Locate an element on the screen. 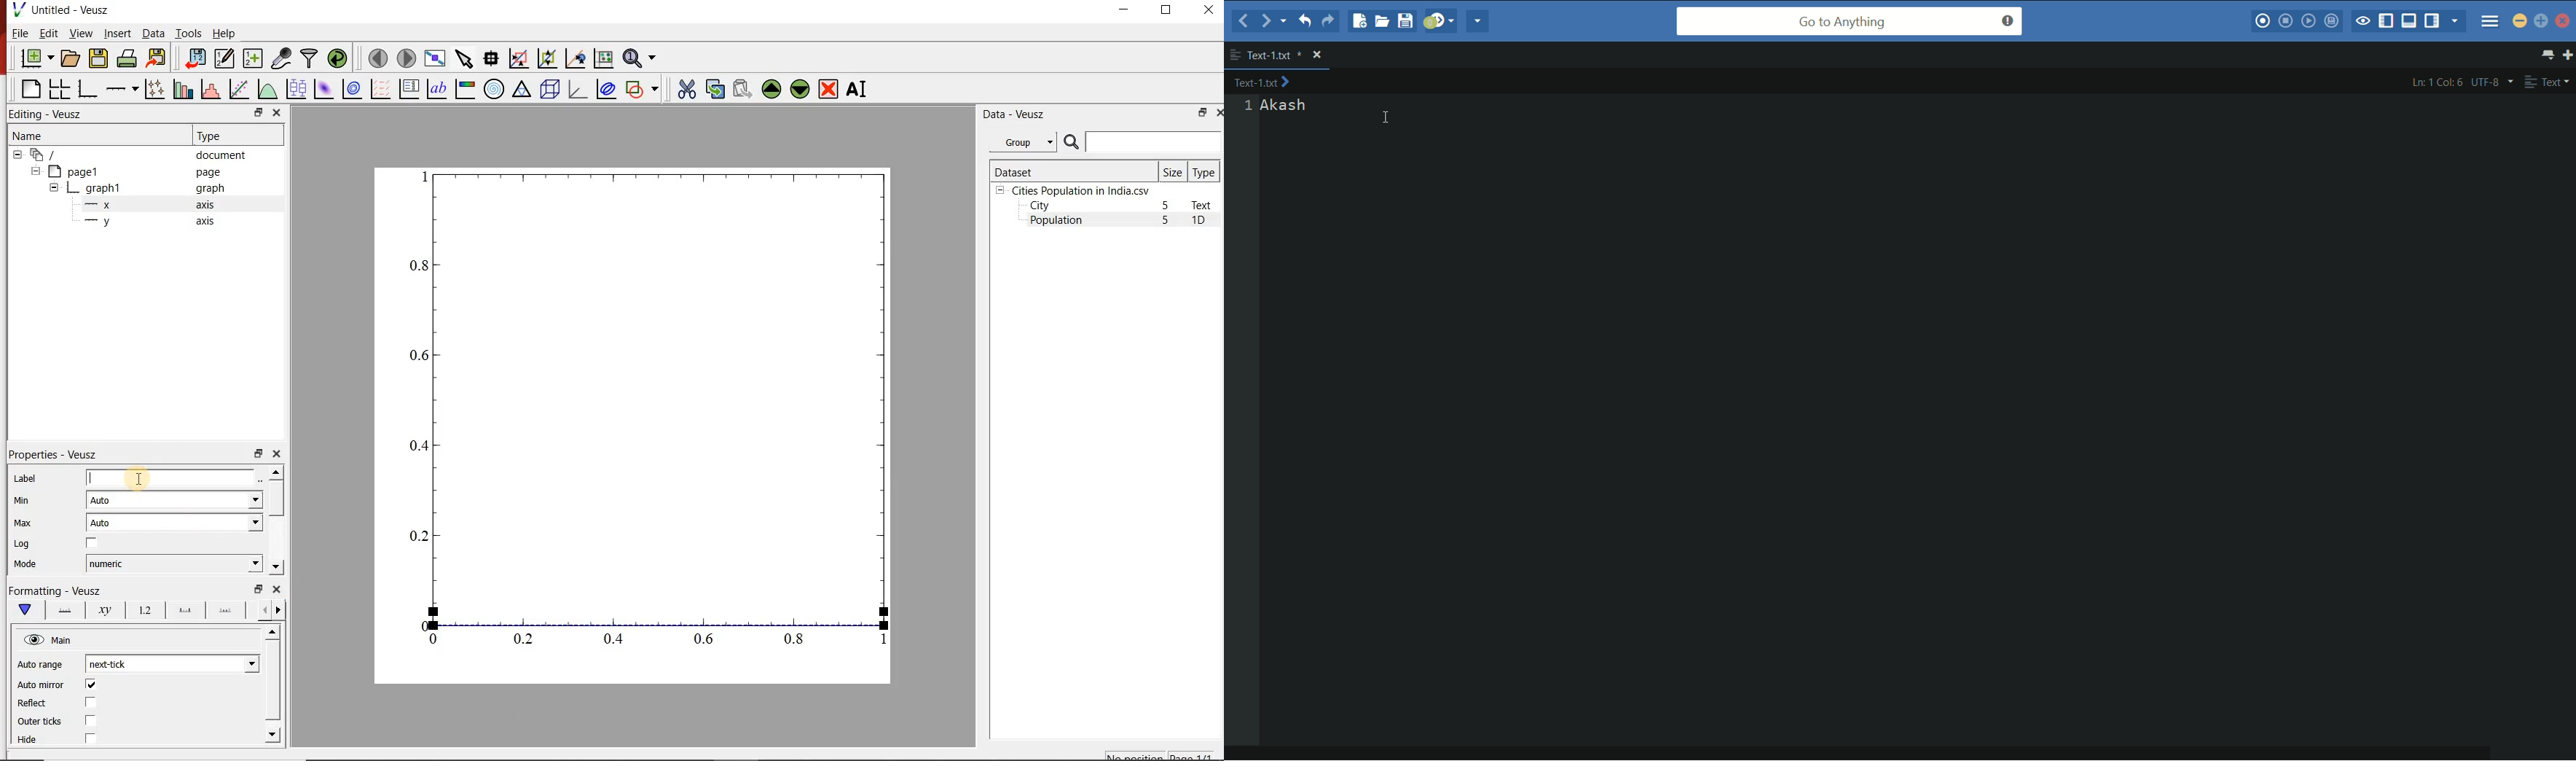  check/uncheck is located at coordinates (90, 741).